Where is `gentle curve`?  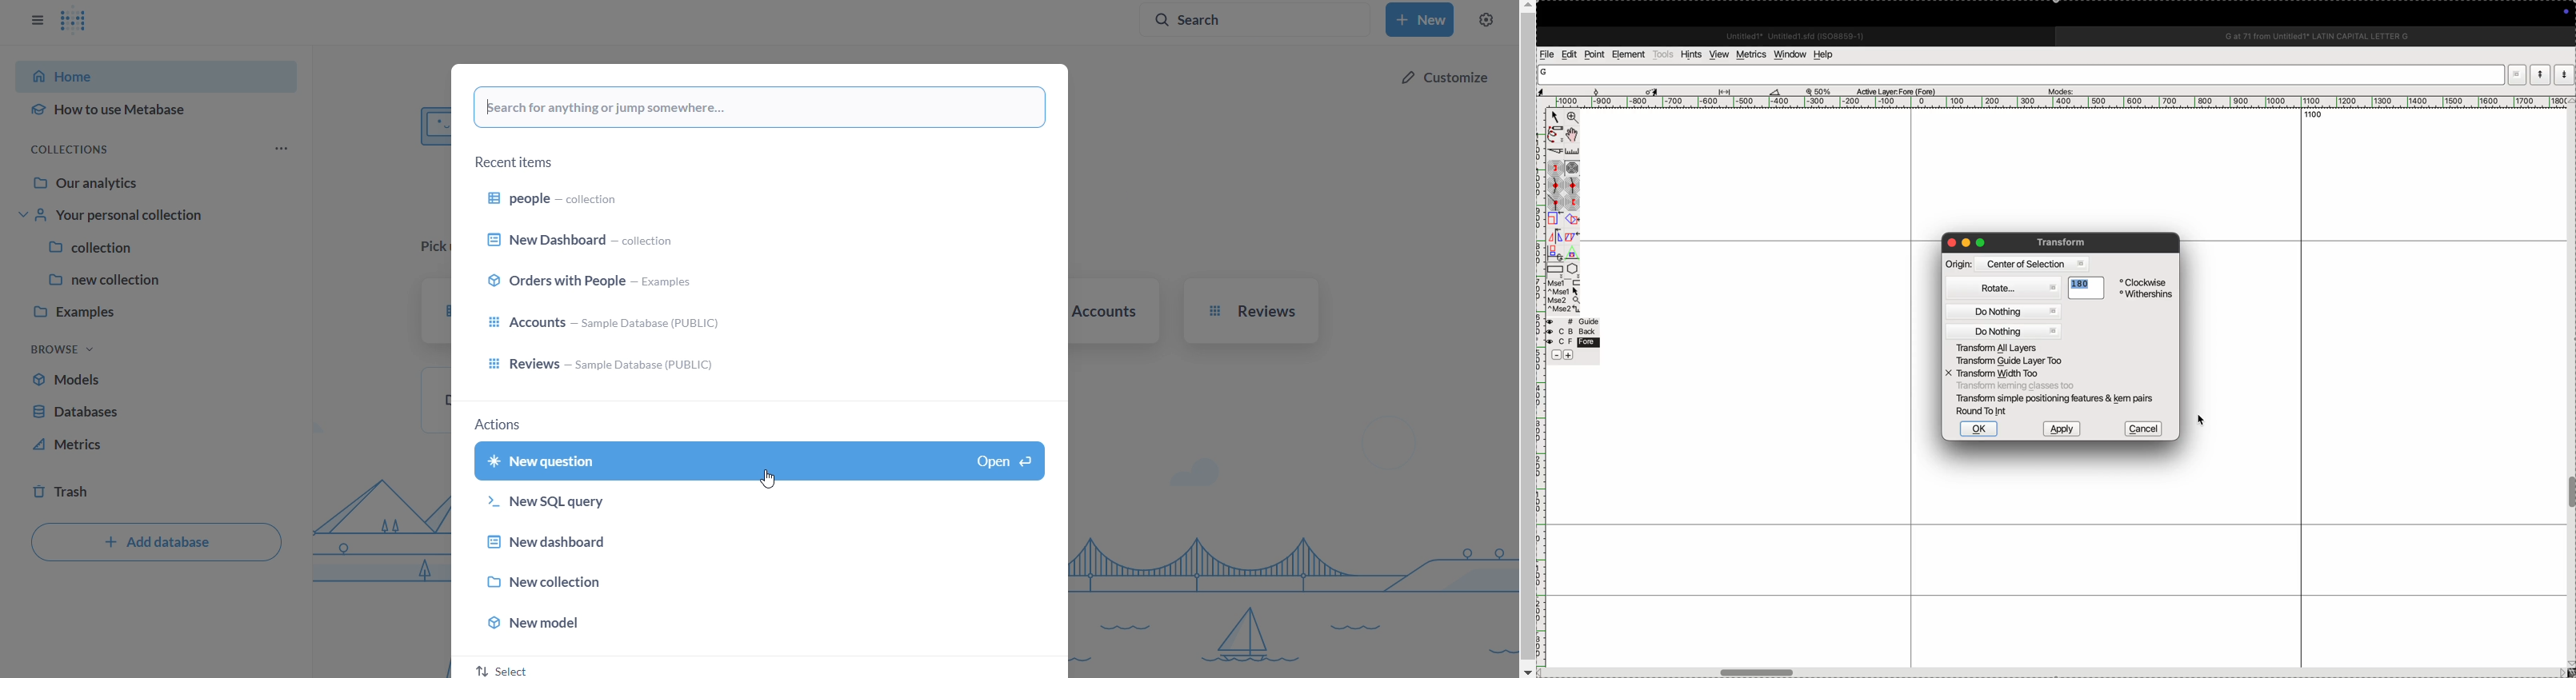 gentle curve is located at coordinates (1556, 185).